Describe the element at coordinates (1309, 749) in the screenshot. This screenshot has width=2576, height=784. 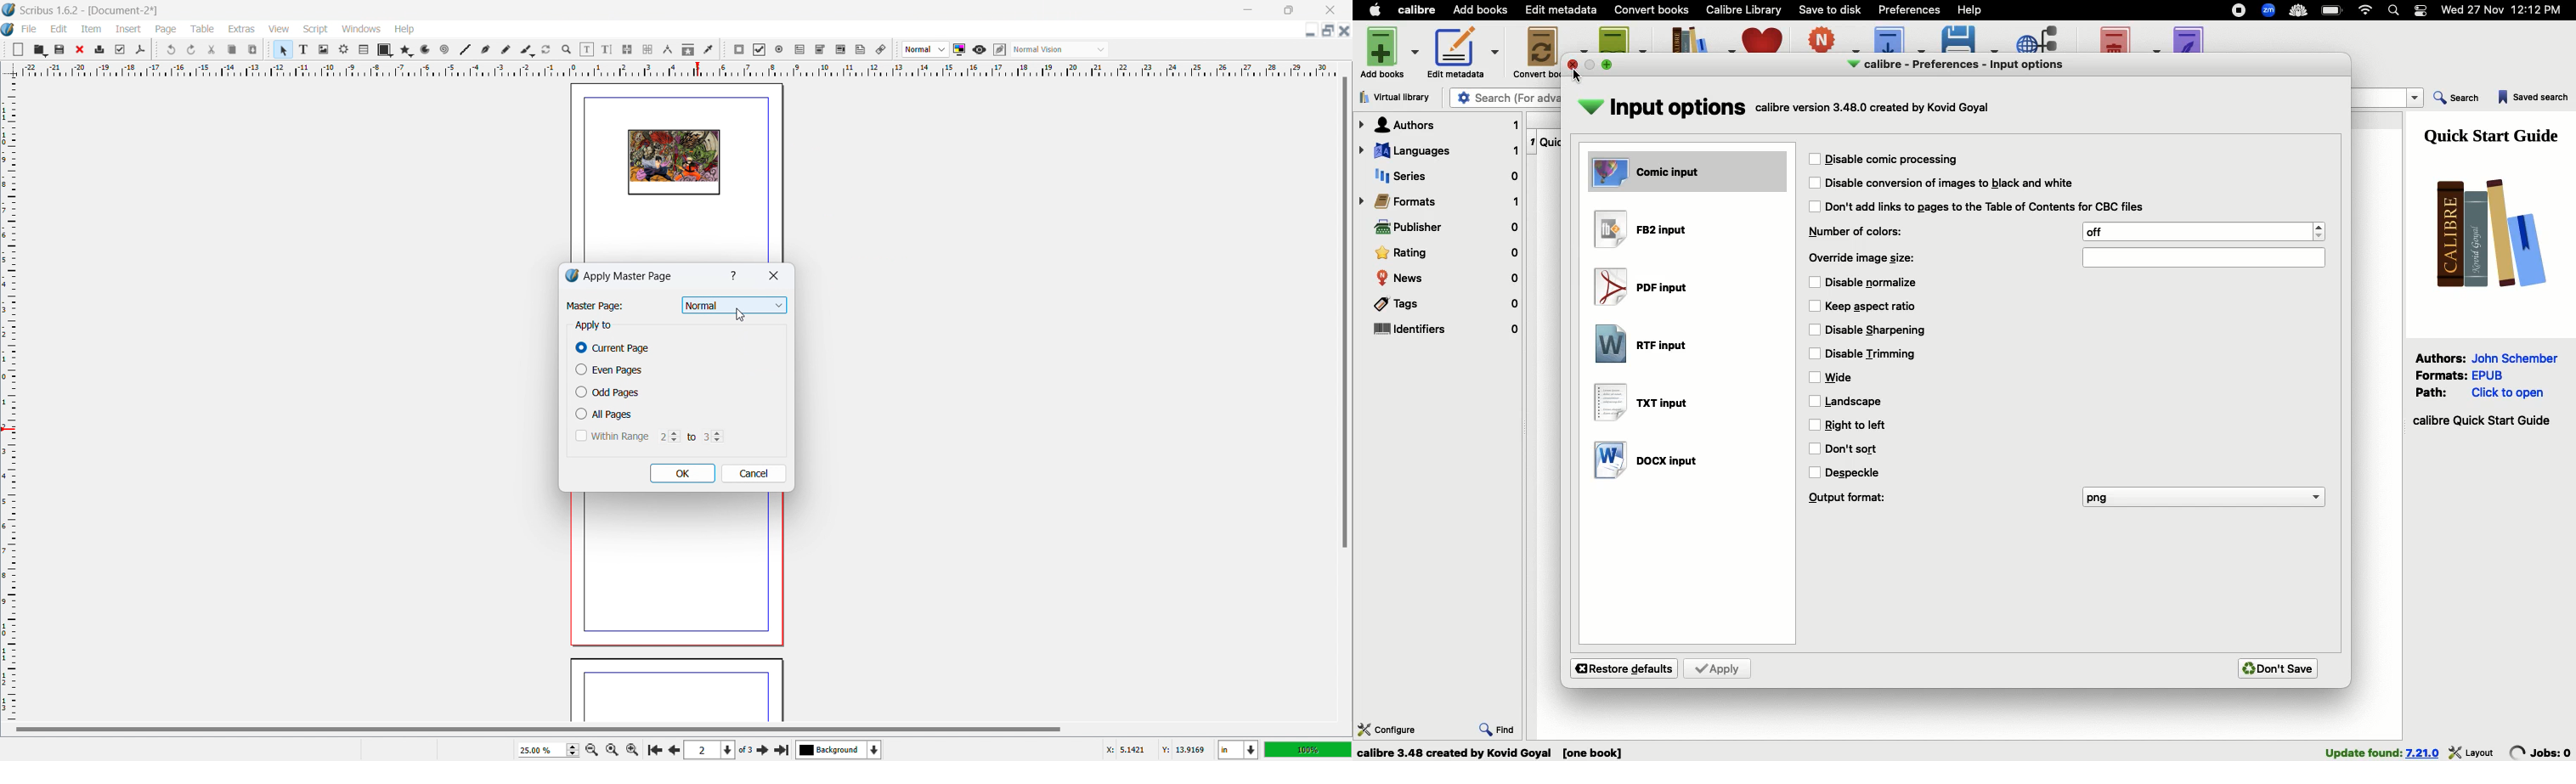
I see `zoom level` at that location.